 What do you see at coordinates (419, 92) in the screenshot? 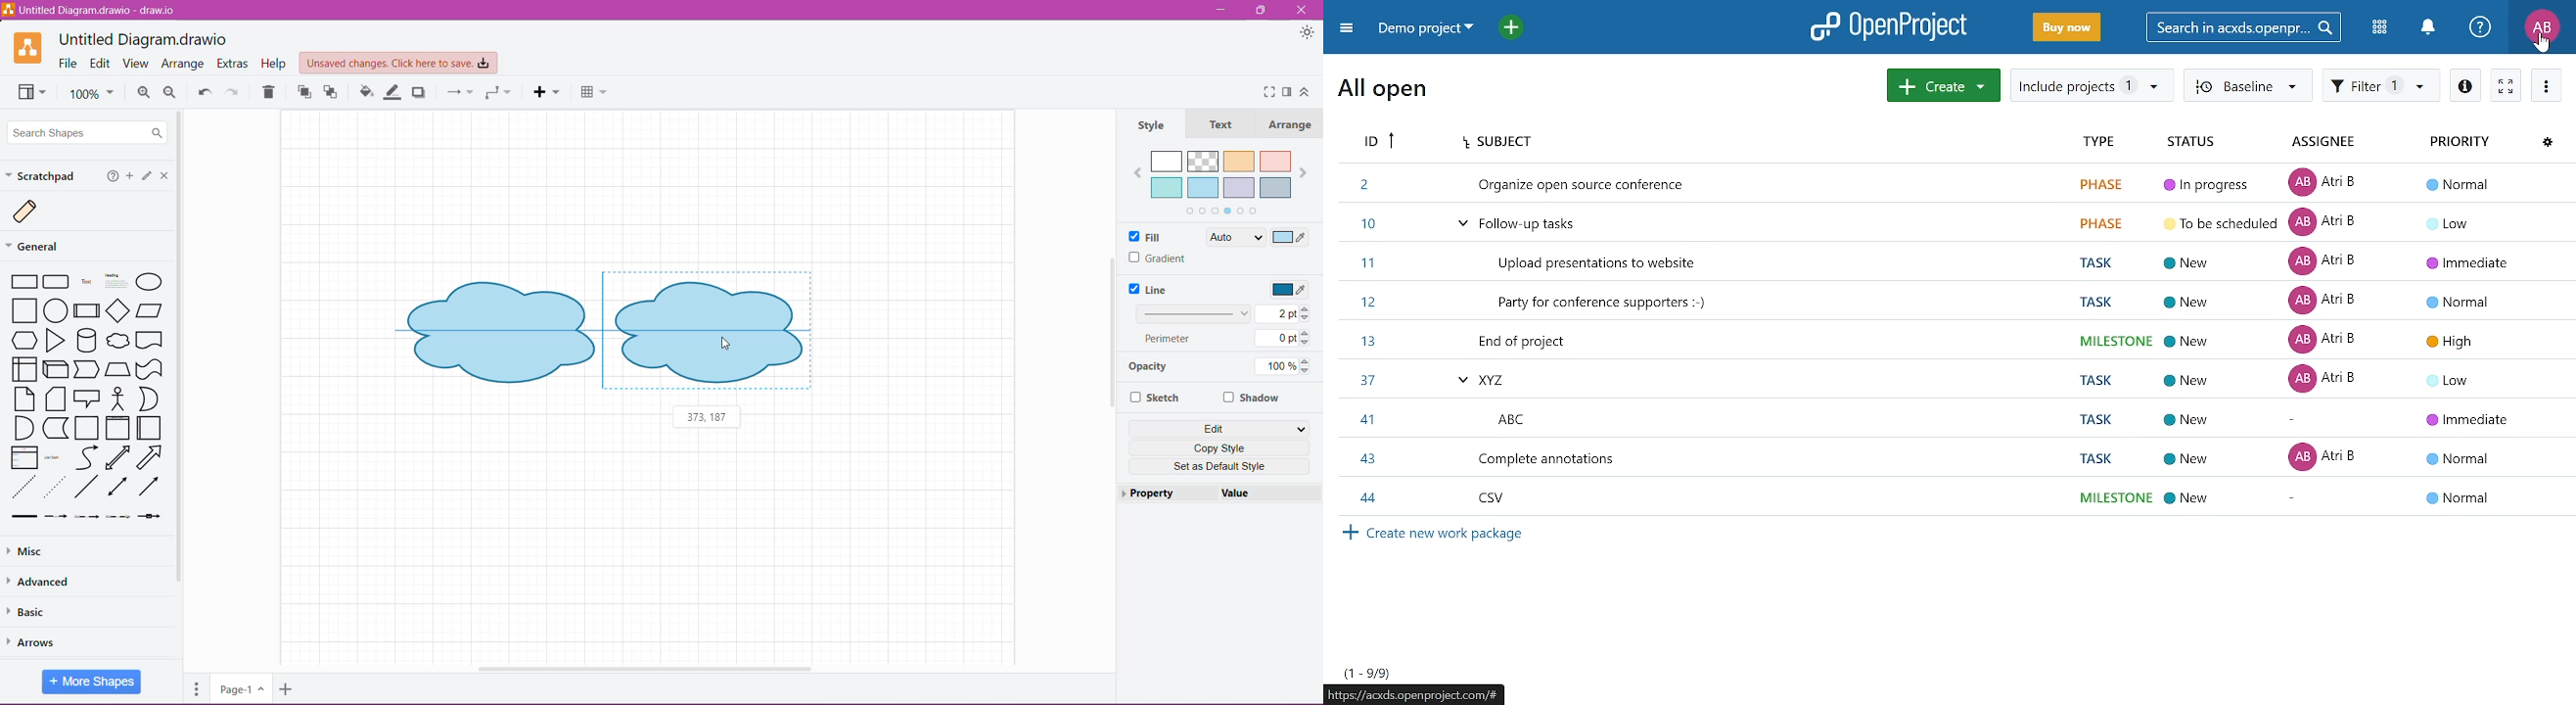
I see `Shadow` at bounding box center [419, 92].